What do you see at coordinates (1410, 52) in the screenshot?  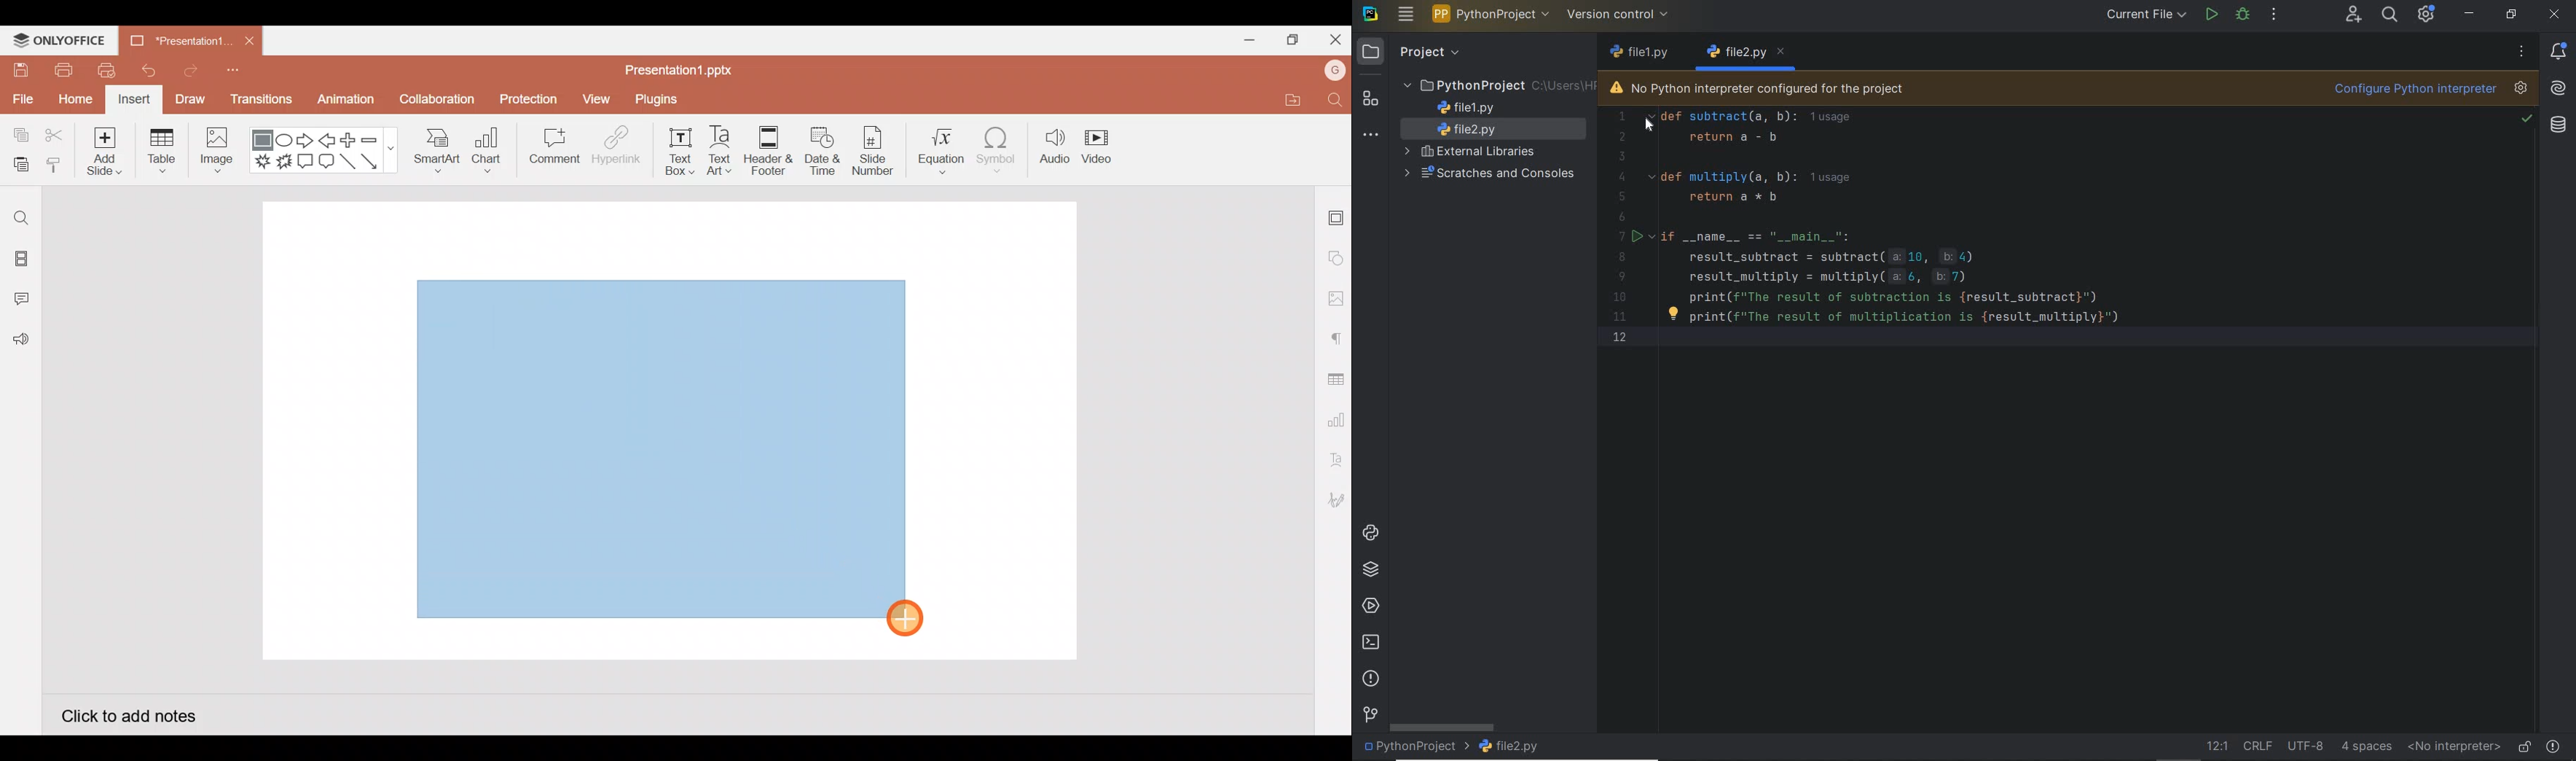 I see `project` at bounding box center [1410, 52].